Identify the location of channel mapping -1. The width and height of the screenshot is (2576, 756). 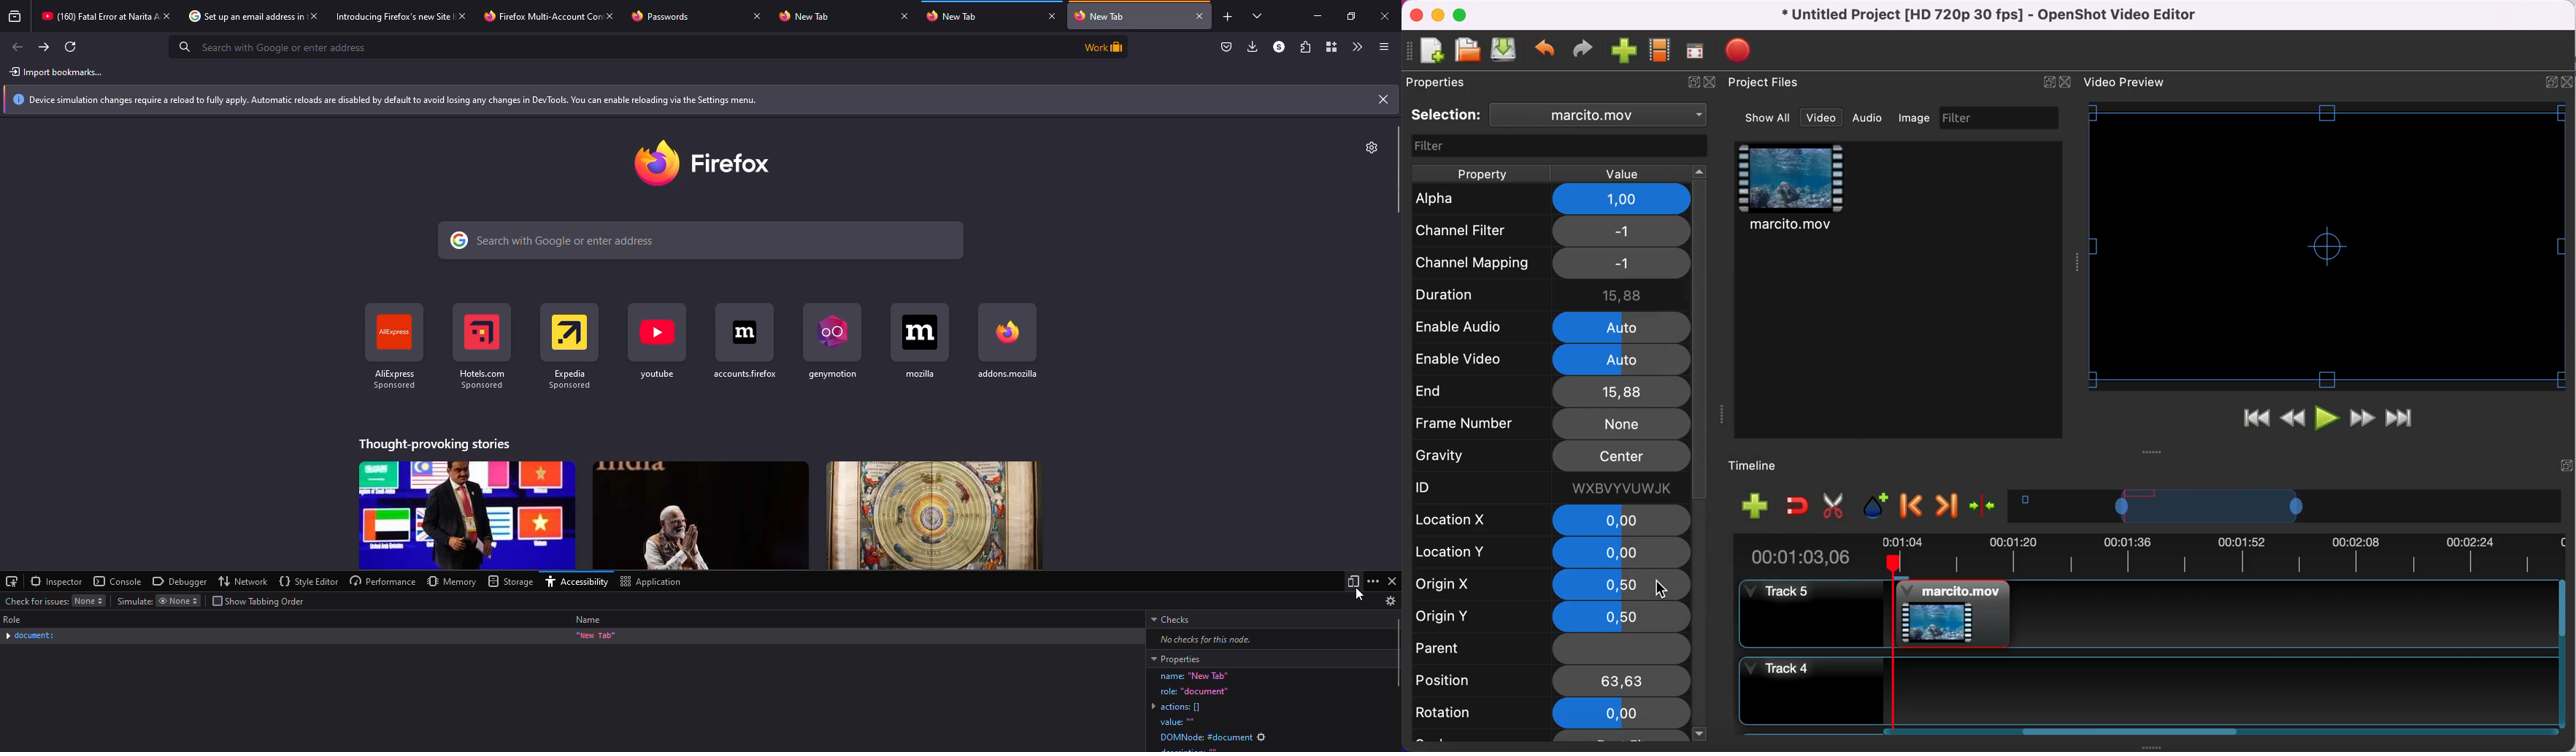
(1550, 263).